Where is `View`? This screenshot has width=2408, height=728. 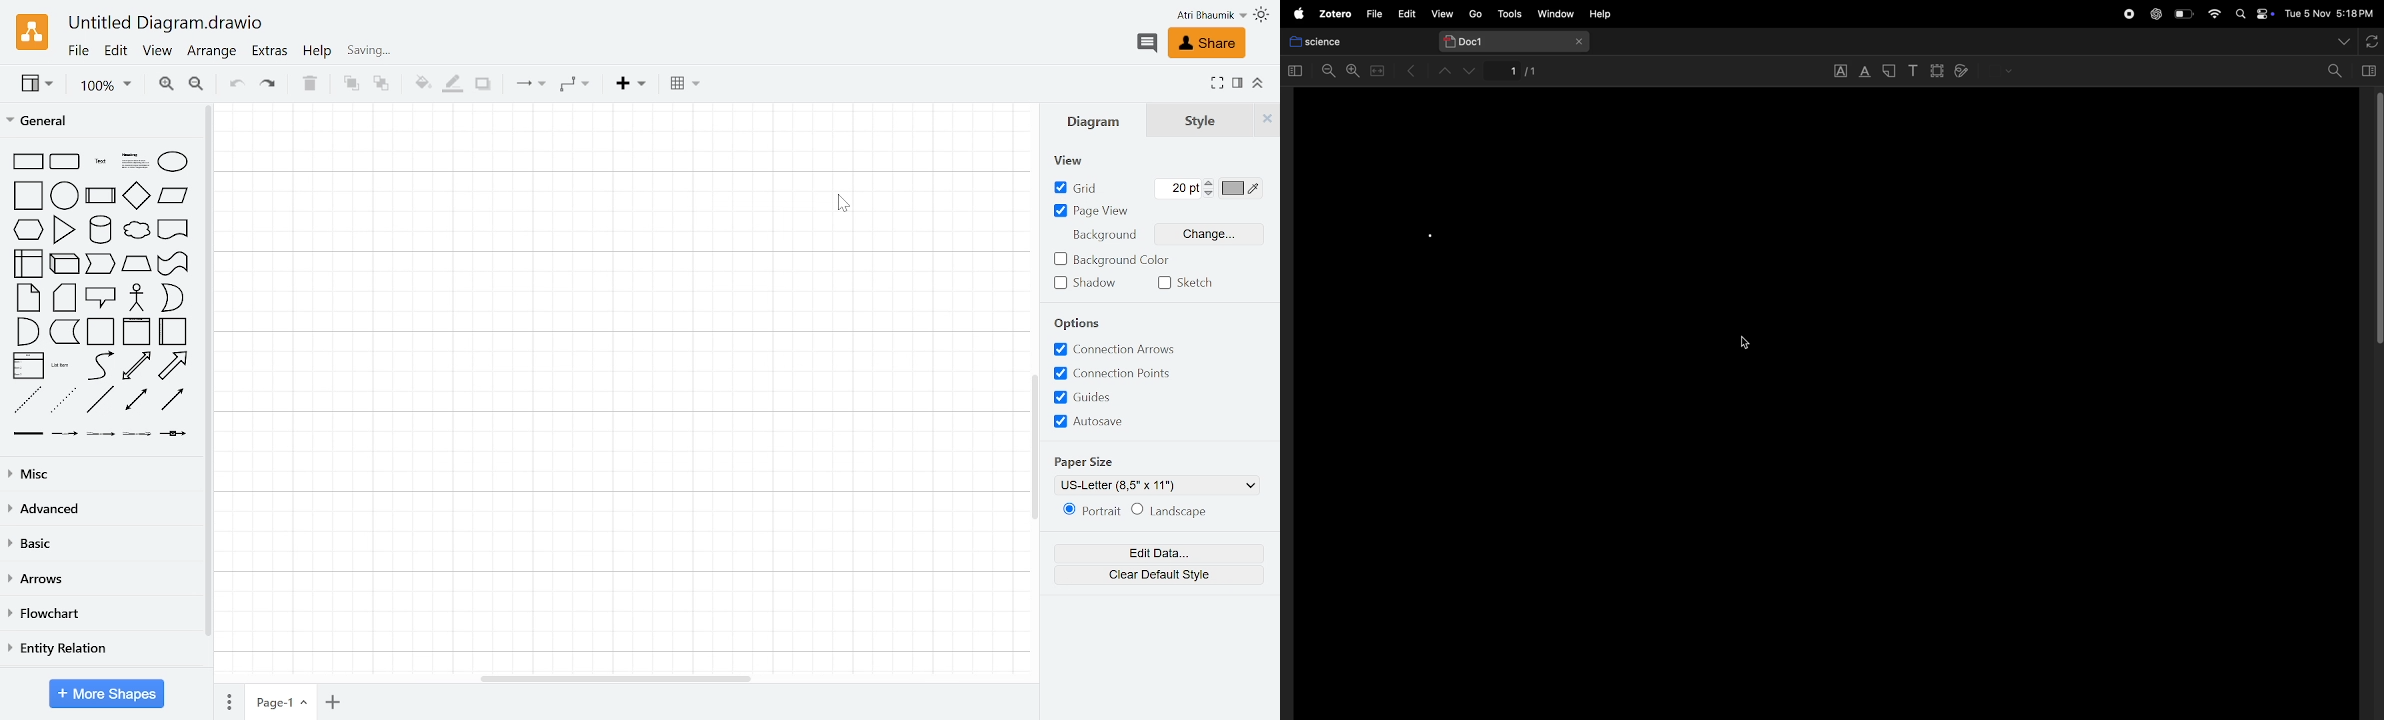 View is located at coordinates (35, 84).